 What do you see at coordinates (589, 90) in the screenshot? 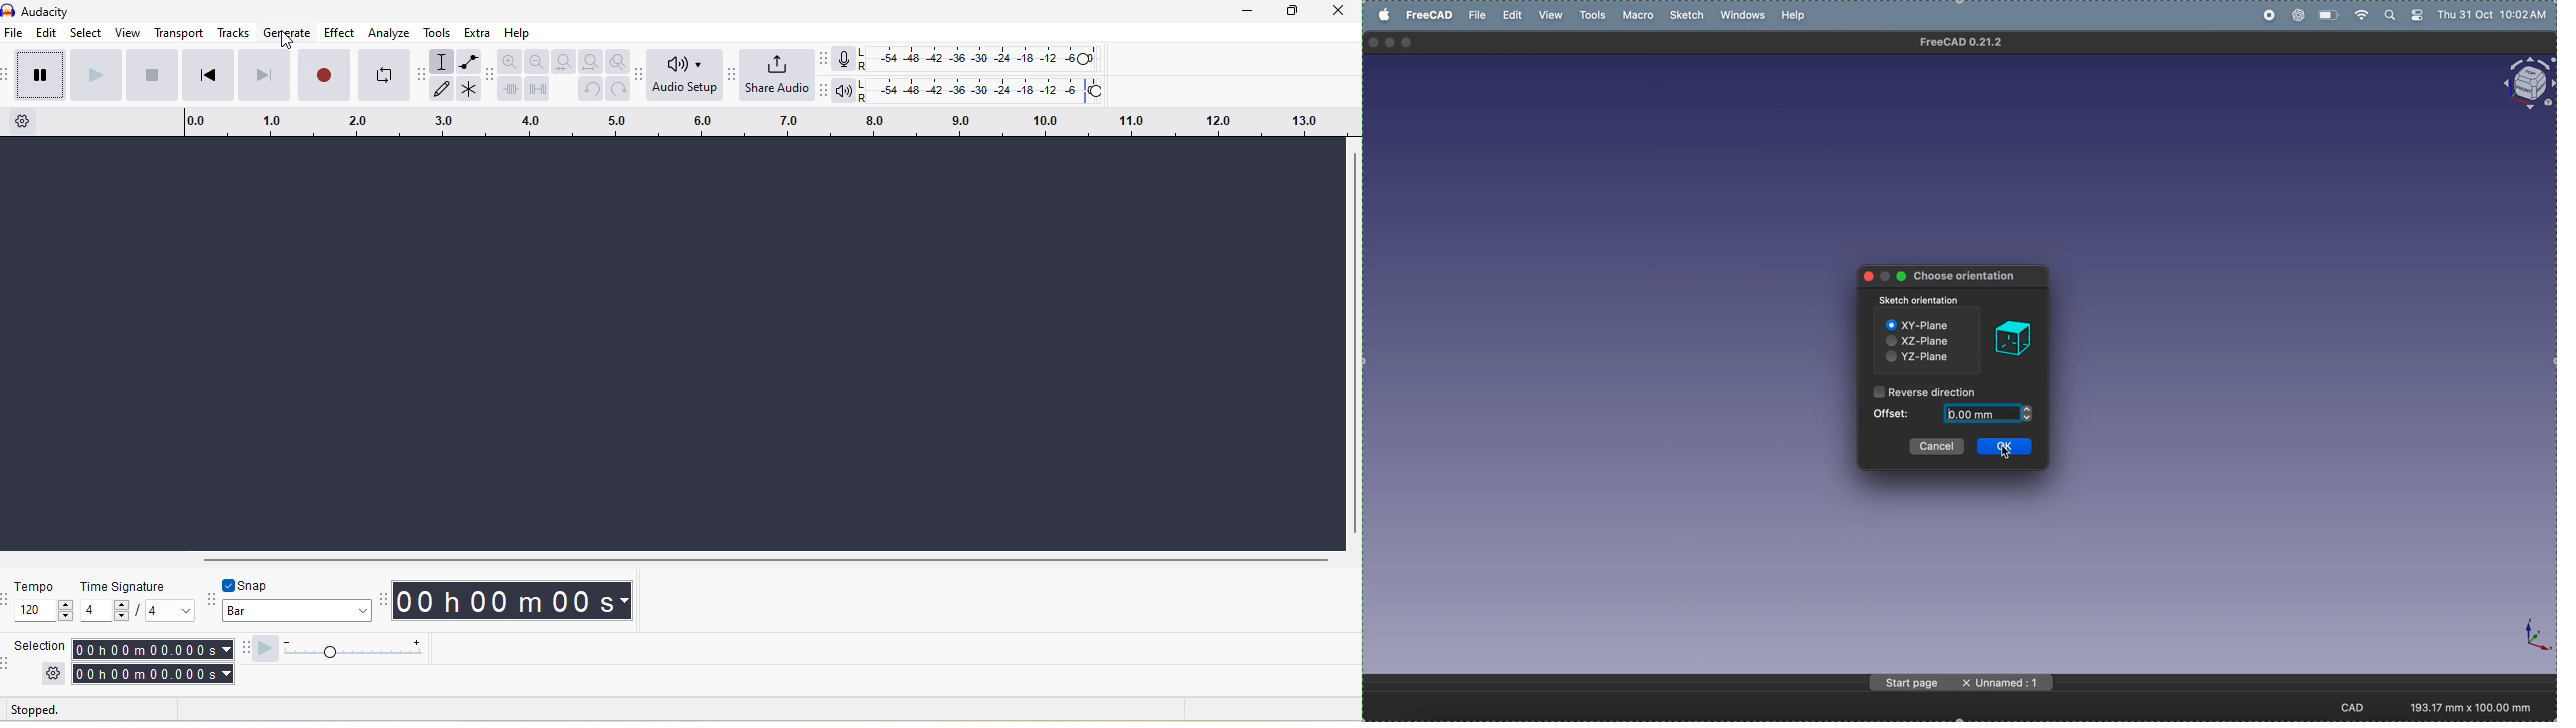
I see `undo` at bounding box center [589, 90].